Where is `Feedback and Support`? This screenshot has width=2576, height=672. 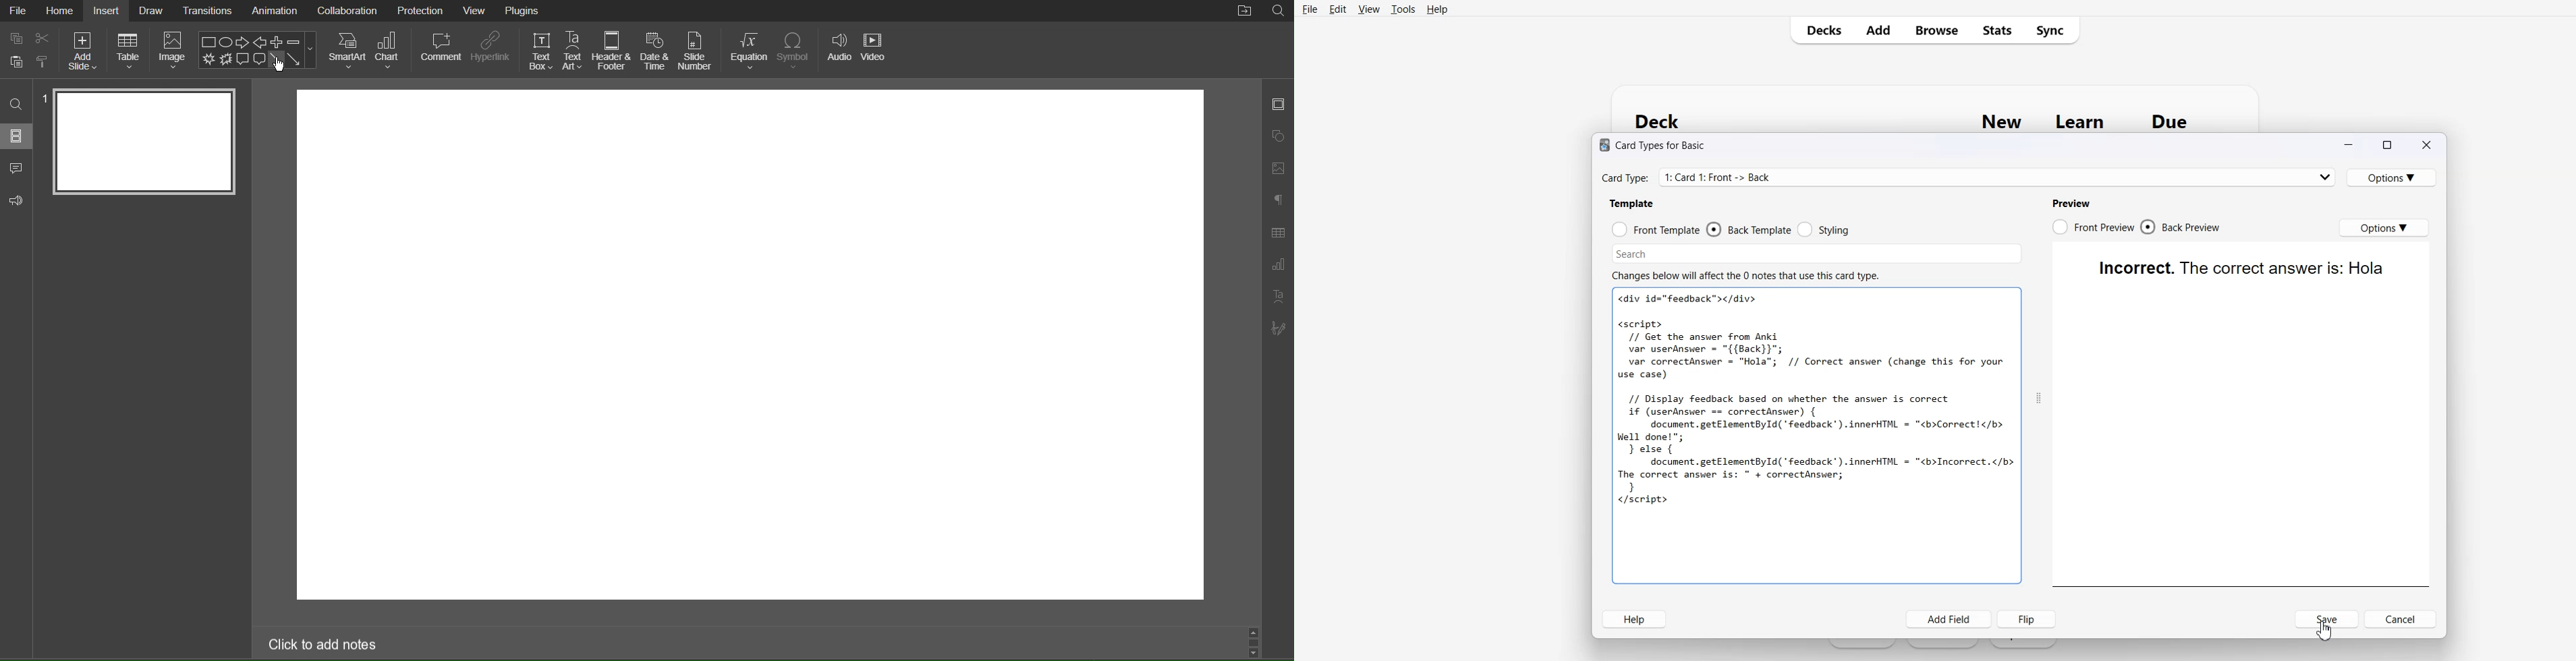 Feedback and Support is located at coordinates (16, 201).